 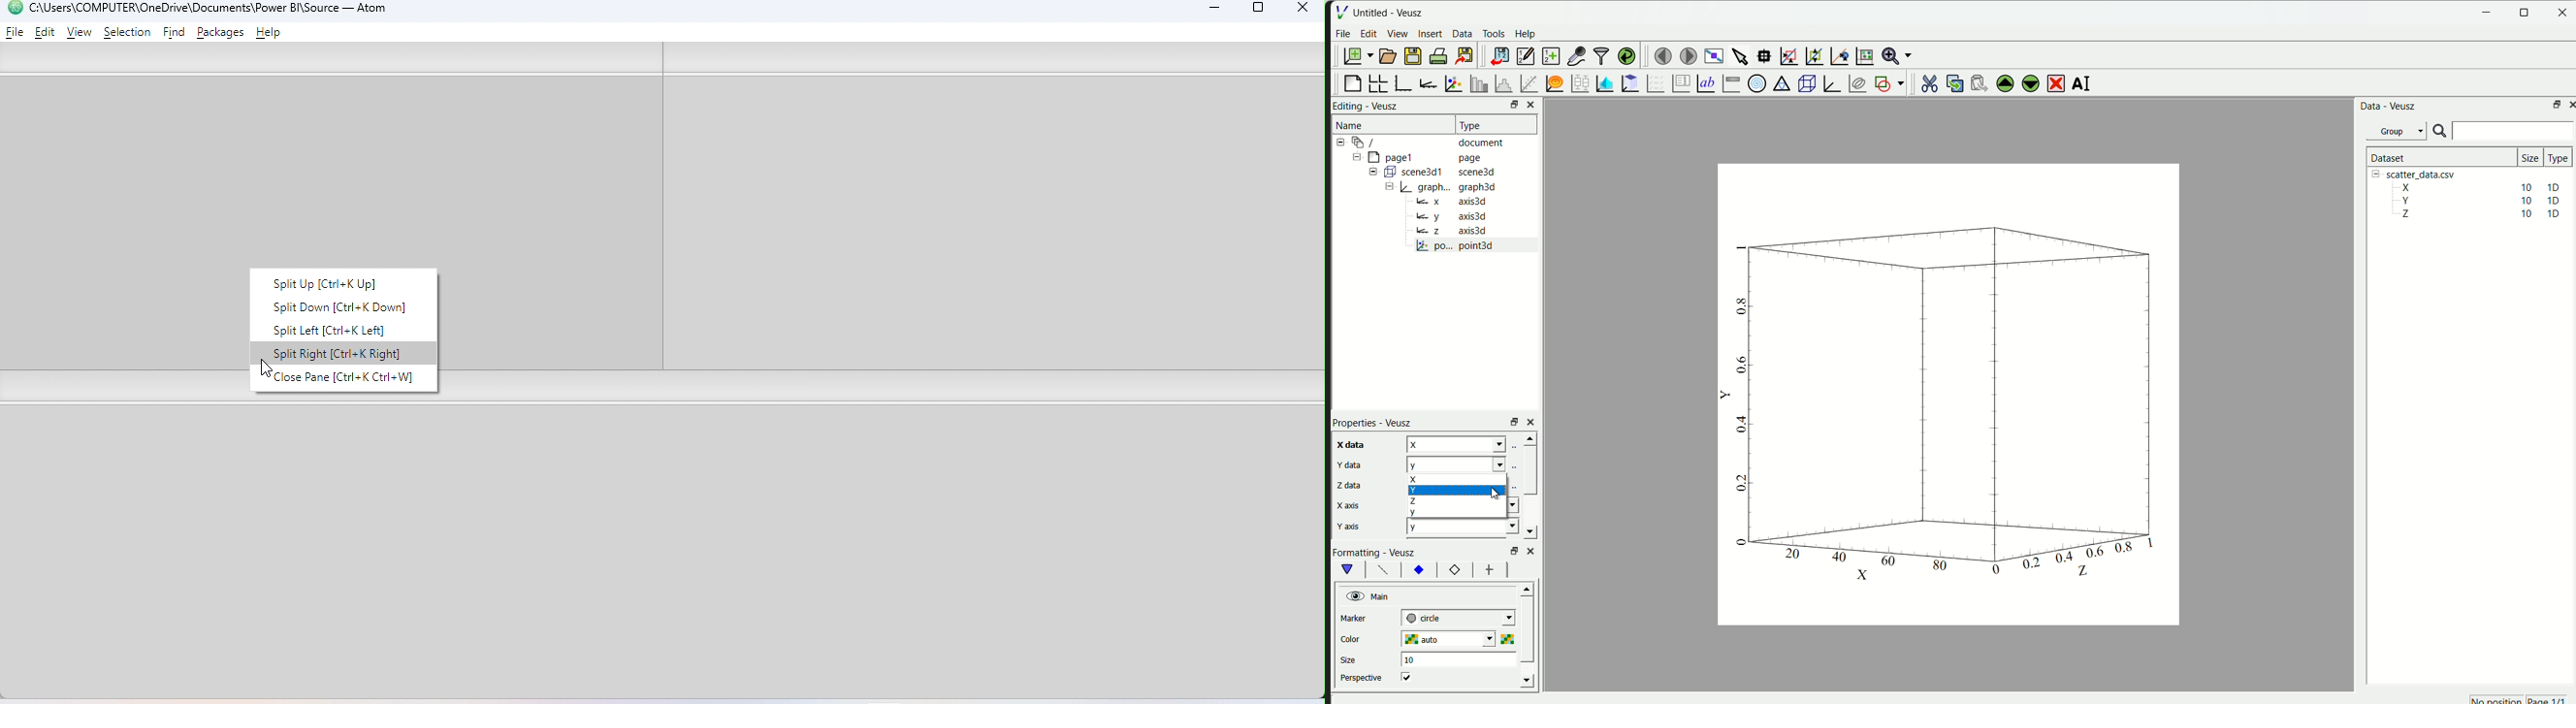 I want to click on import data, so click(x=1497, y=56).